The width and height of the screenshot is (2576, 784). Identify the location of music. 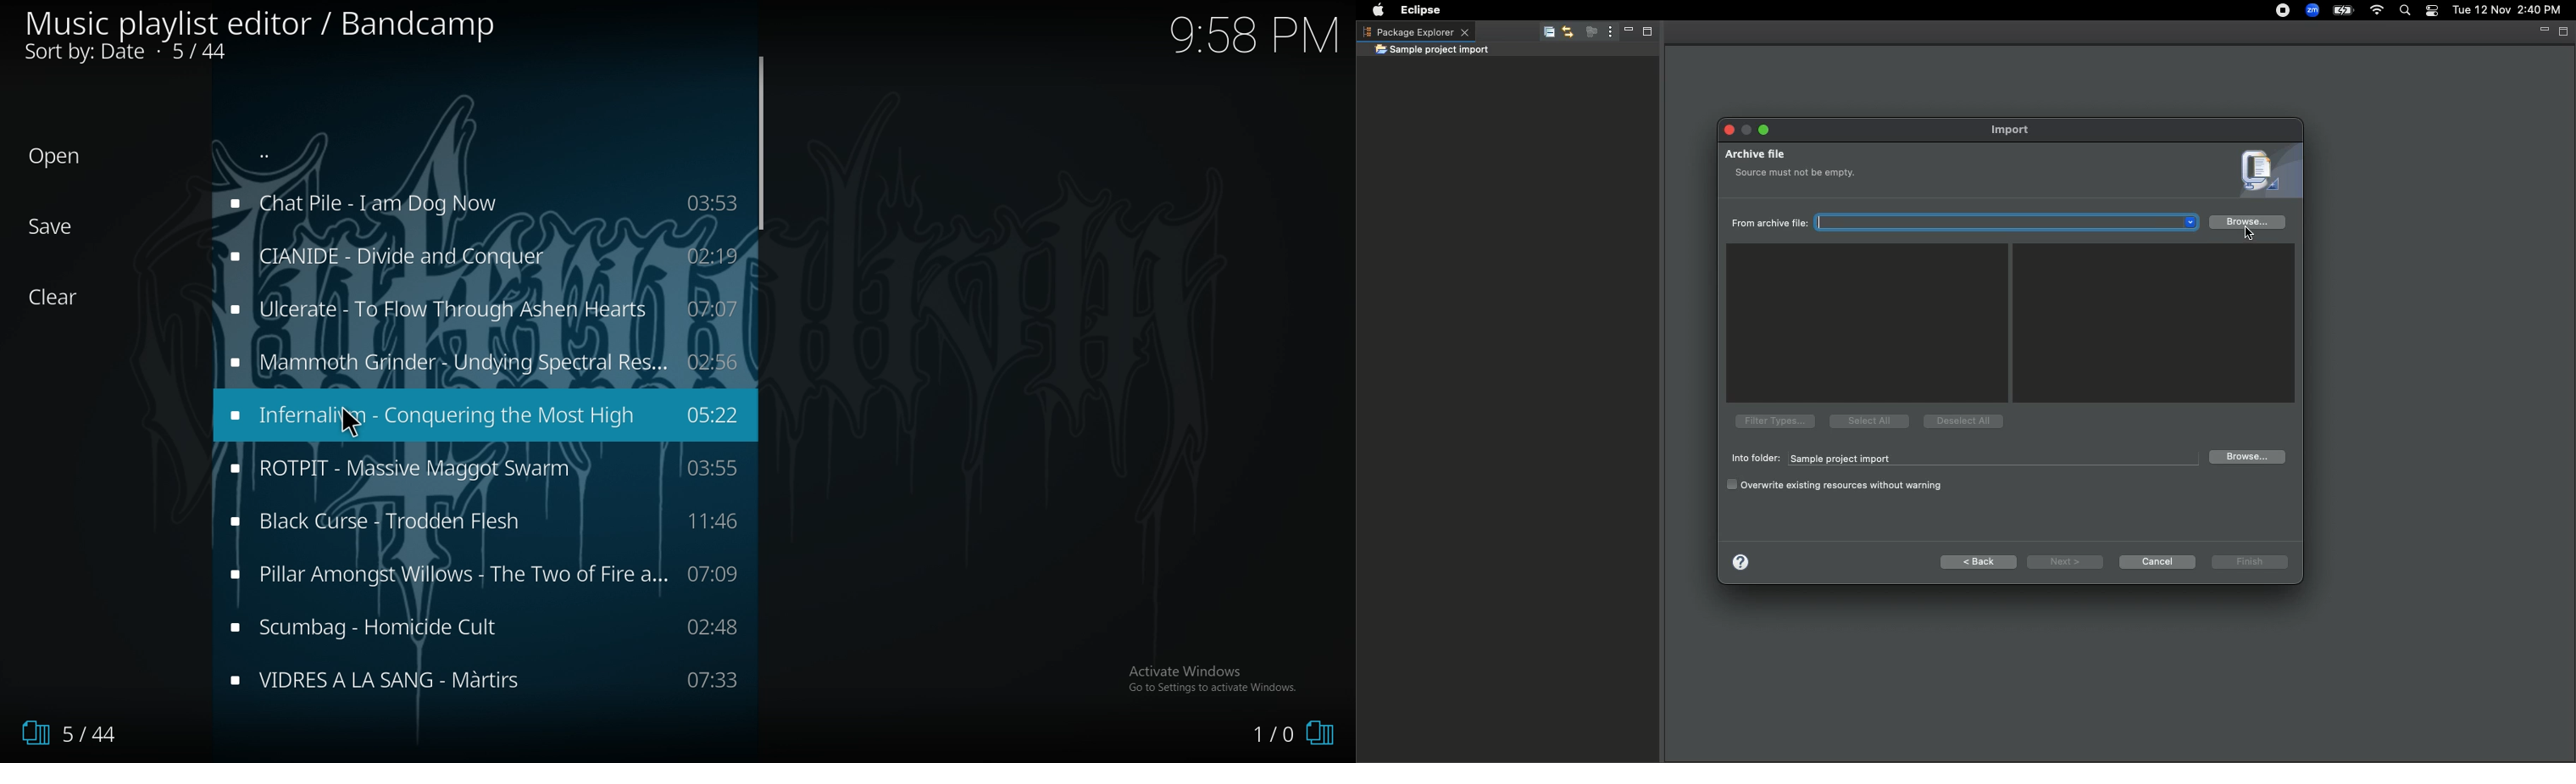
(485, 627).